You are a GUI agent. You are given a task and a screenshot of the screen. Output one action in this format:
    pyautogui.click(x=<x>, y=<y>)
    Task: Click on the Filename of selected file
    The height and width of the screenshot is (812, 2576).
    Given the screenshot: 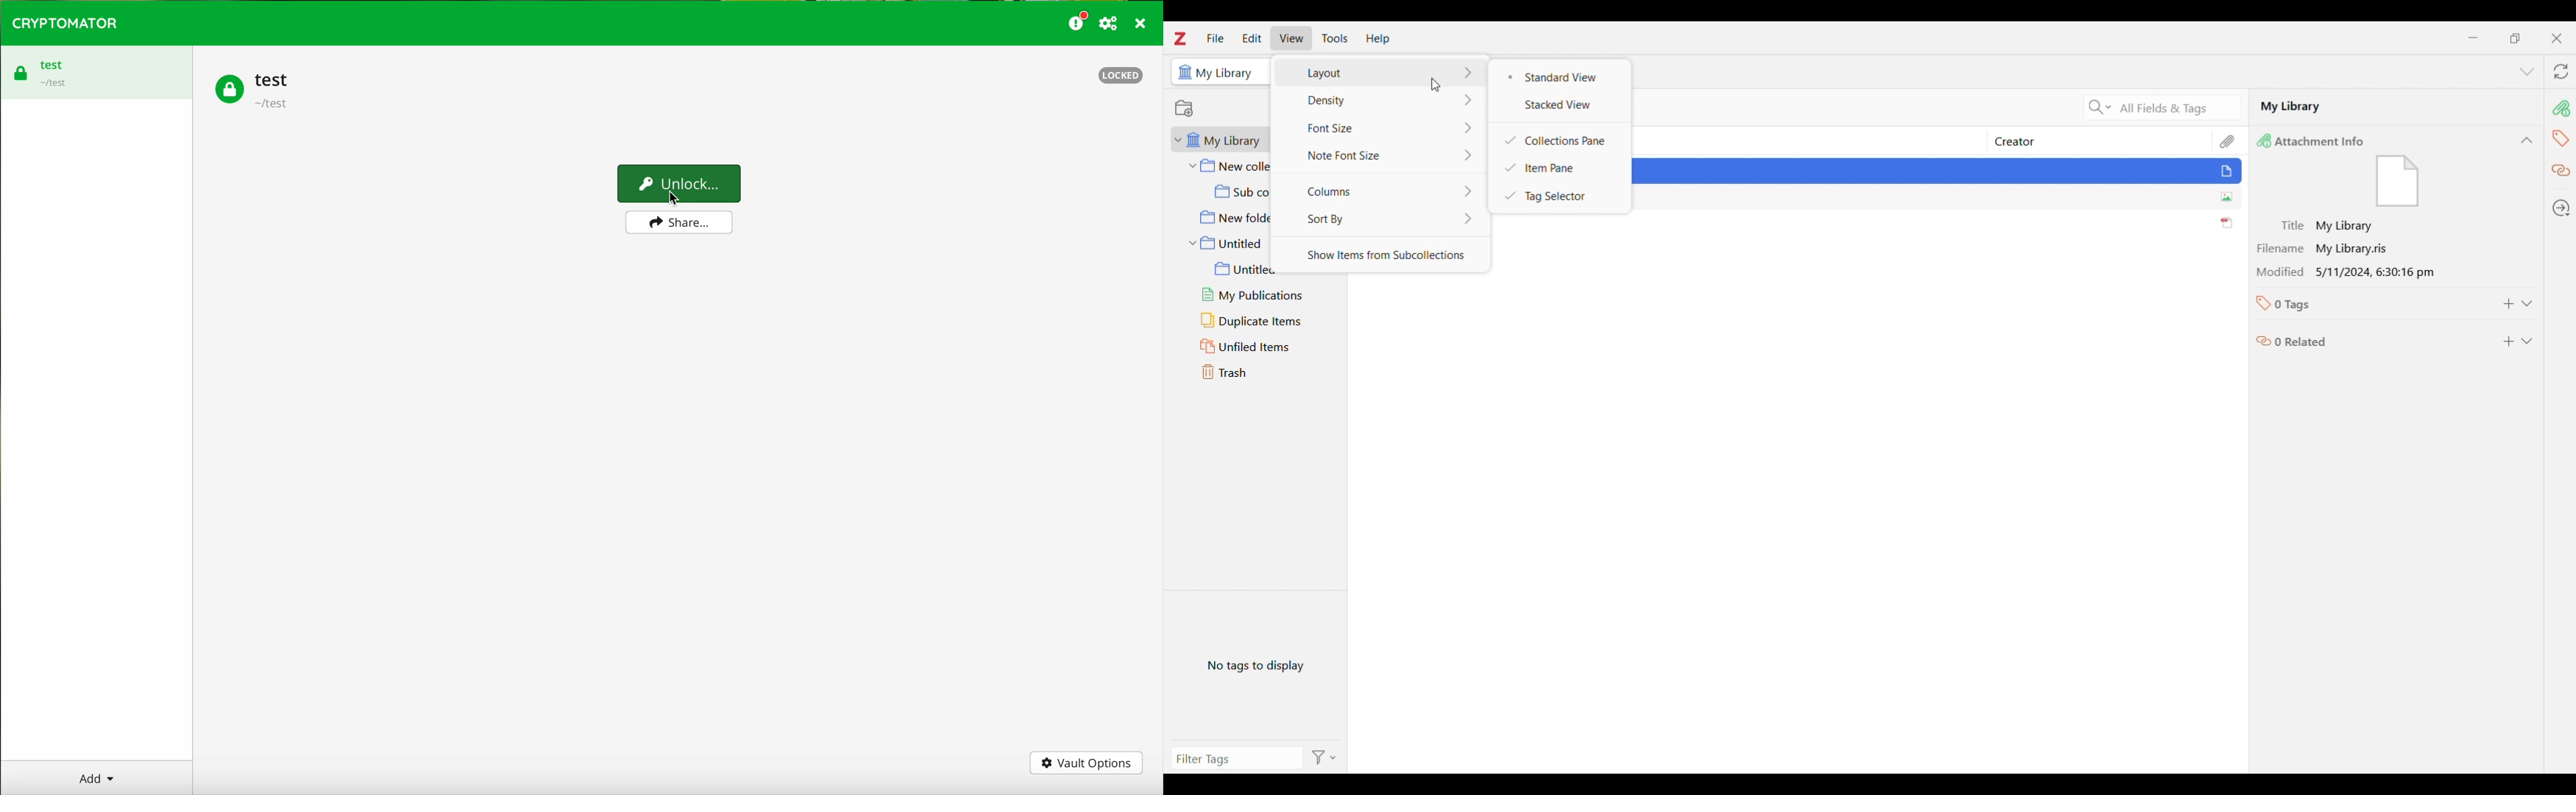 What is the action you would take?
    pyautogui.click(x=2318, y=248)
    